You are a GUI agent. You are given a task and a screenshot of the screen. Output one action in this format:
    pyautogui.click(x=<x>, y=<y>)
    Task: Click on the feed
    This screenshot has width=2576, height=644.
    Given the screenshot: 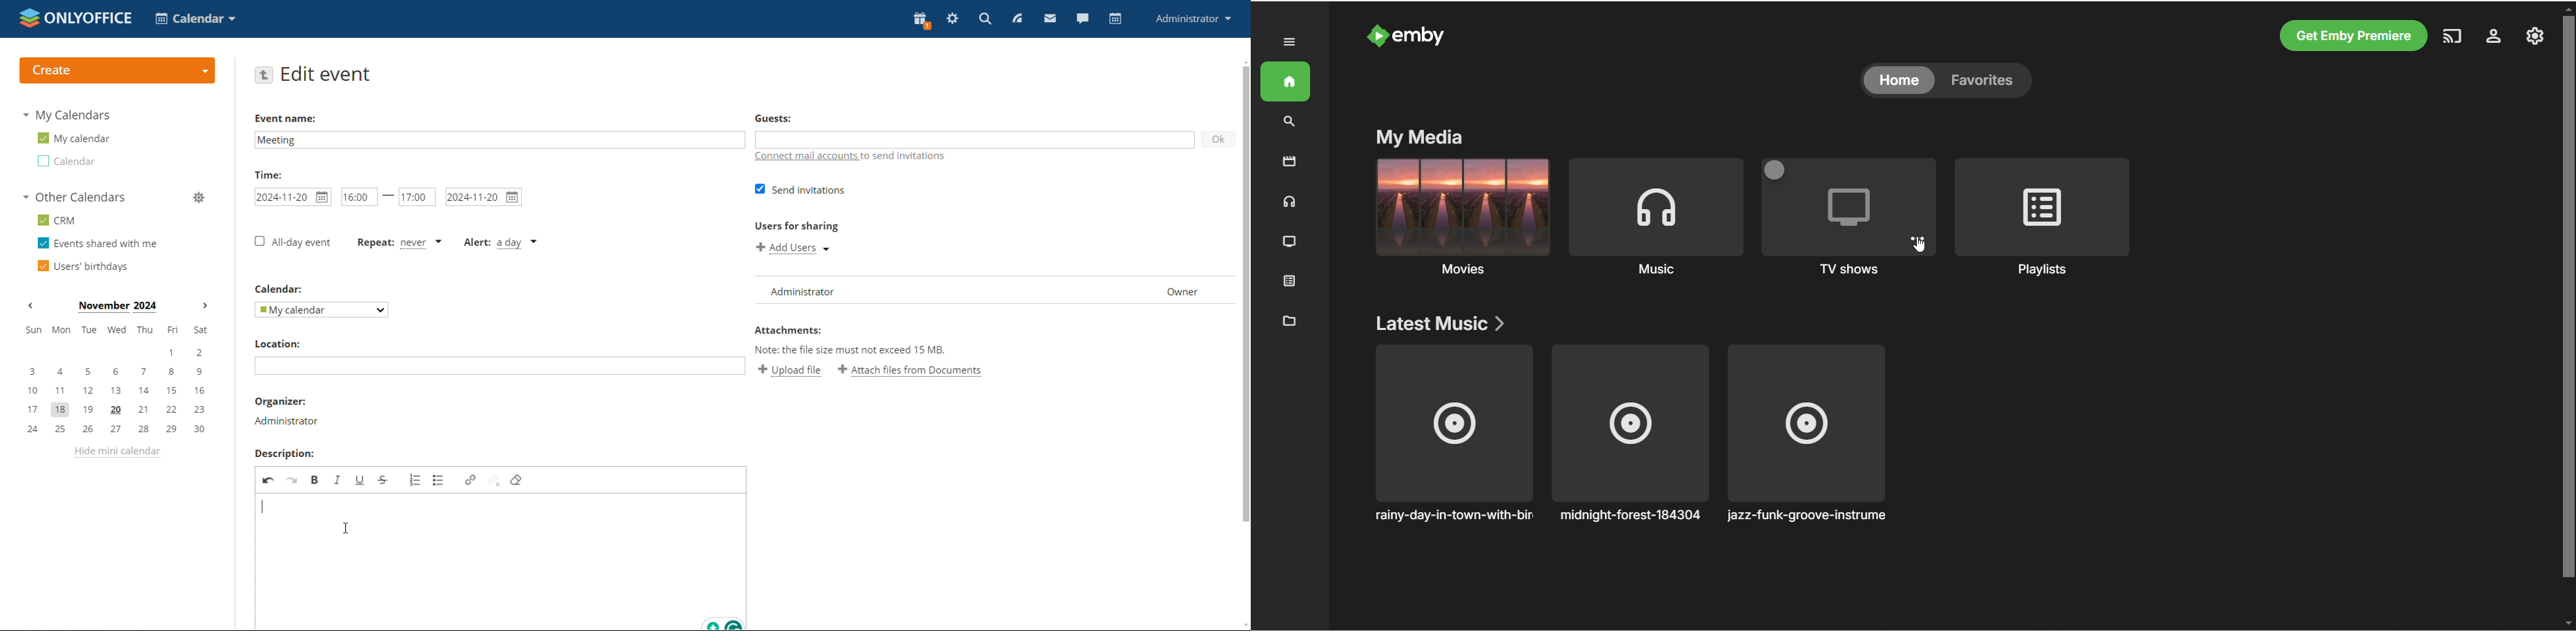 What is the action you would take?
    pyautogui.click(x=1021, y=18)
    